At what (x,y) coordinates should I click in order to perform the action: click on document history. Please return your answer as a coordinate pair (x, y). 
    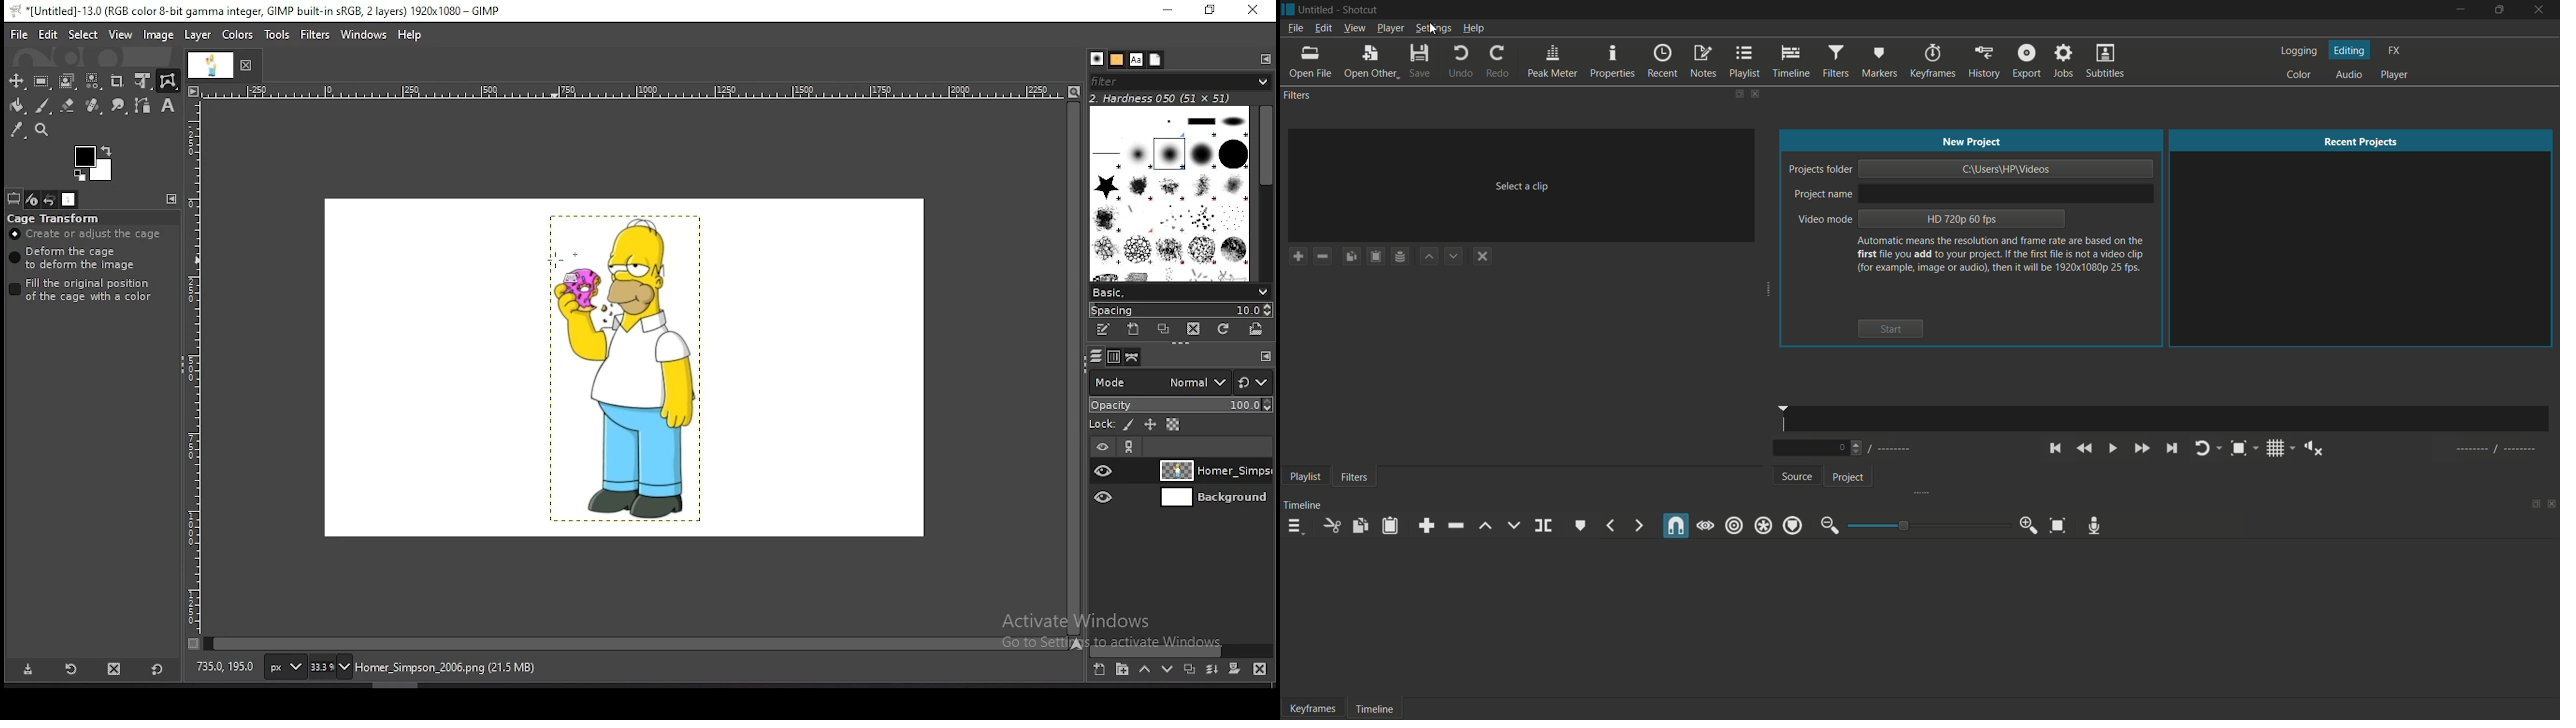
    Looking at the image, I should click on (1155, 60).